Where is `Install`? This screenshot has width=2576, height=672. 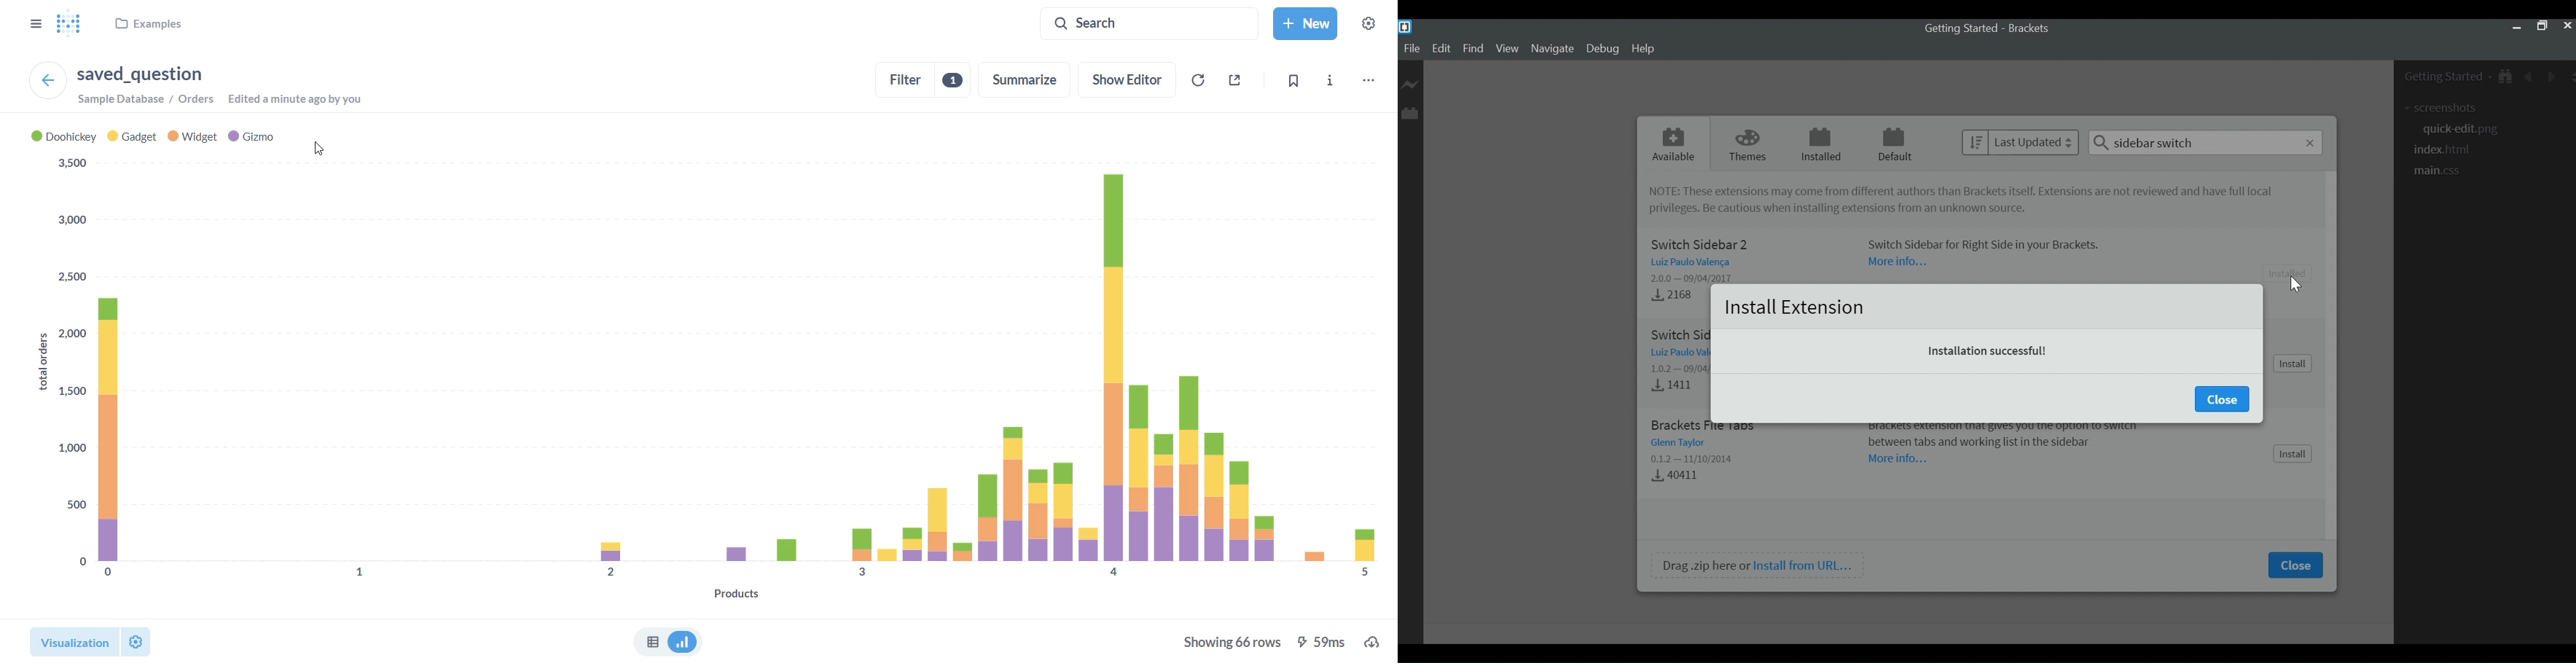
Install is located at coordinates (2294, 364).